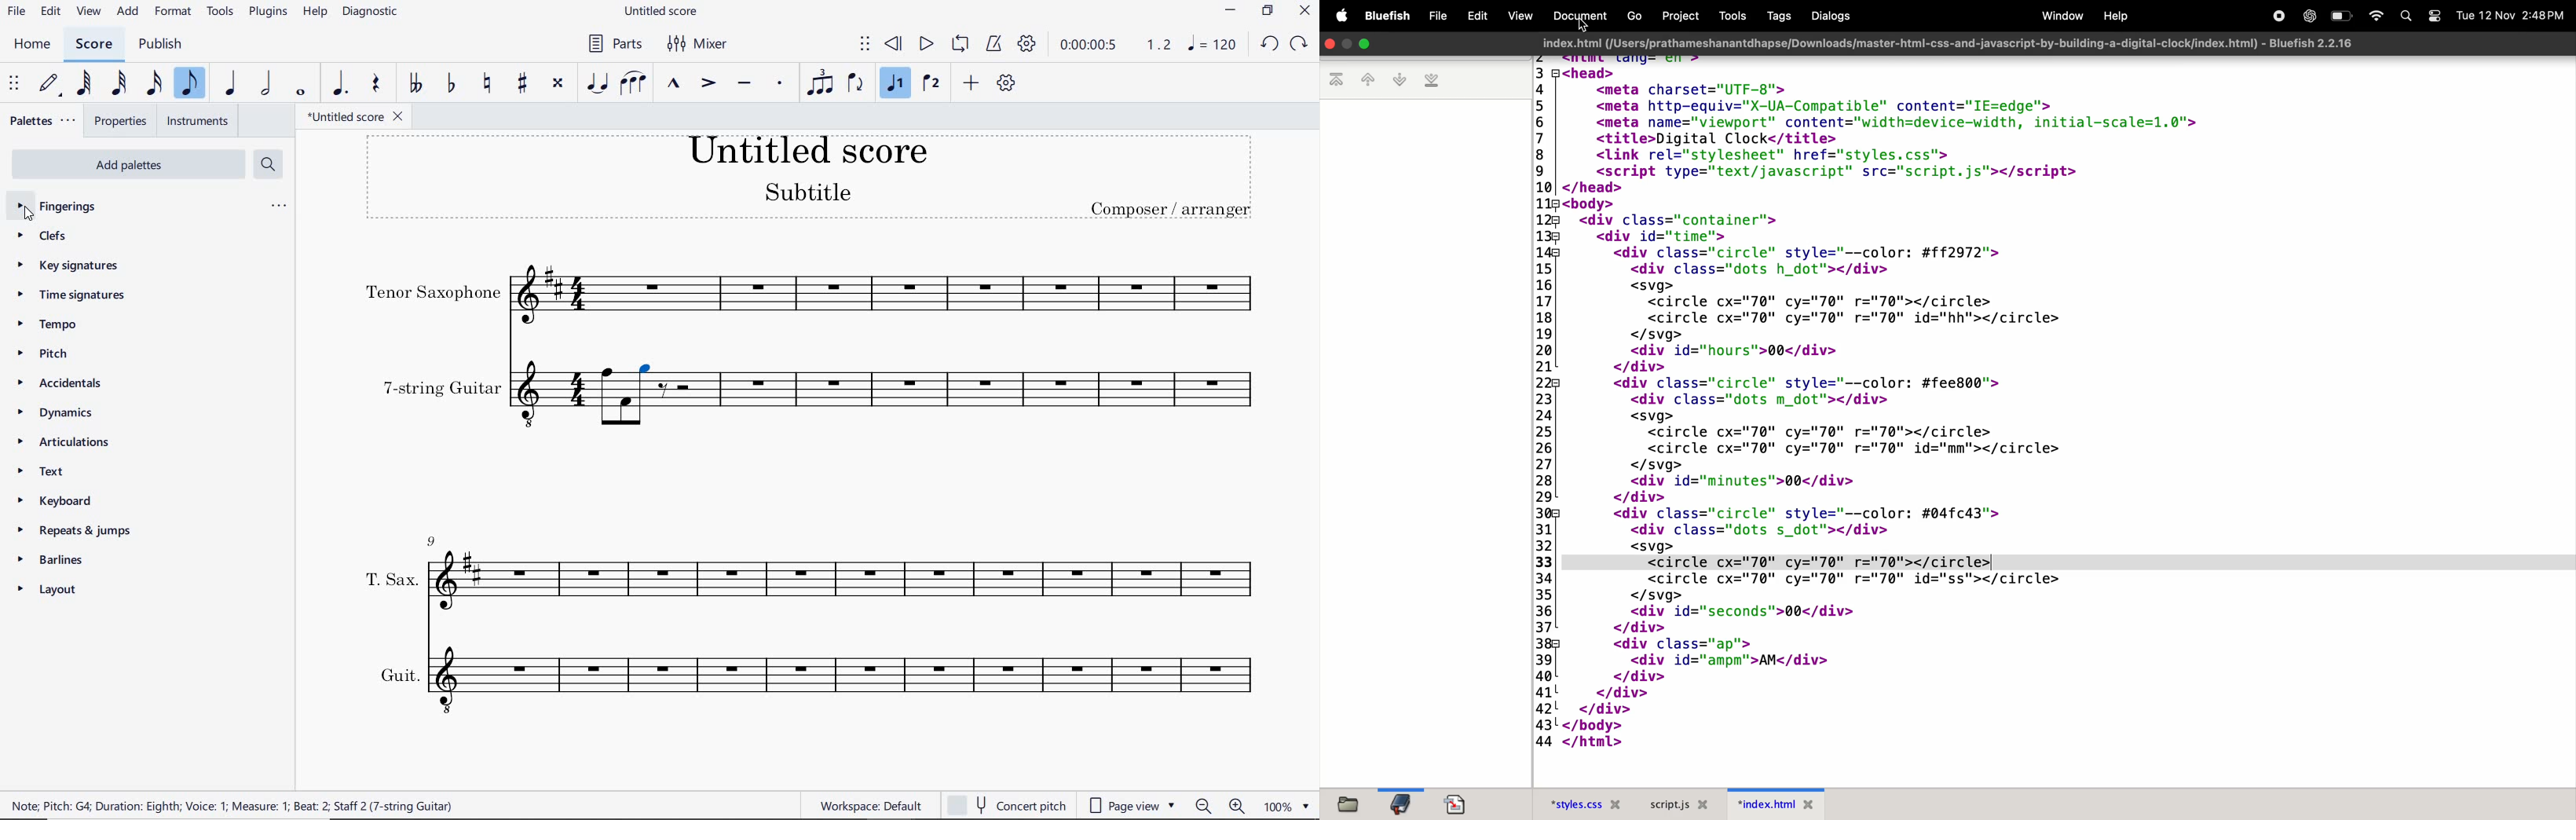  Describe the element at coordinates (1026, 44) in the screenshot. I see `PLAYBACK SETTINGS` at that location.